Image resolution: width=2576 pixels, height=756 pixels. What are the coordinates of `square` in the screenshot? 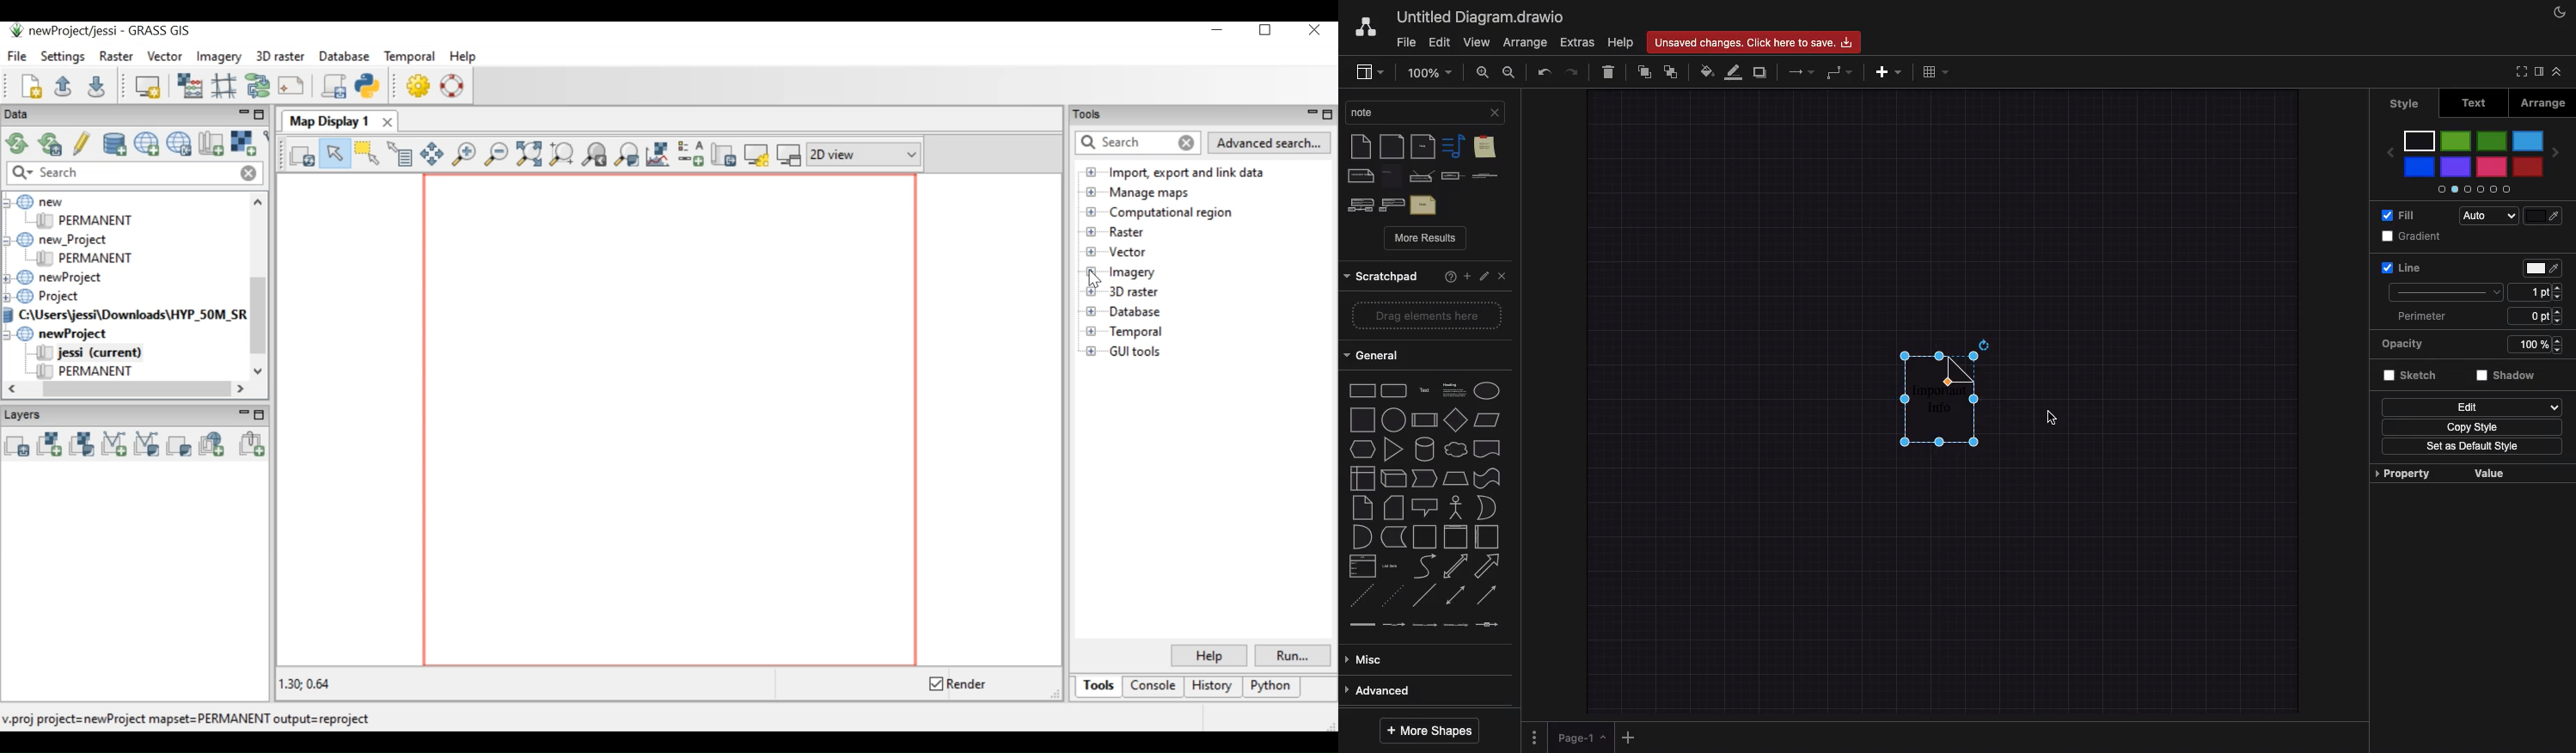 It's located at (1361, 420).